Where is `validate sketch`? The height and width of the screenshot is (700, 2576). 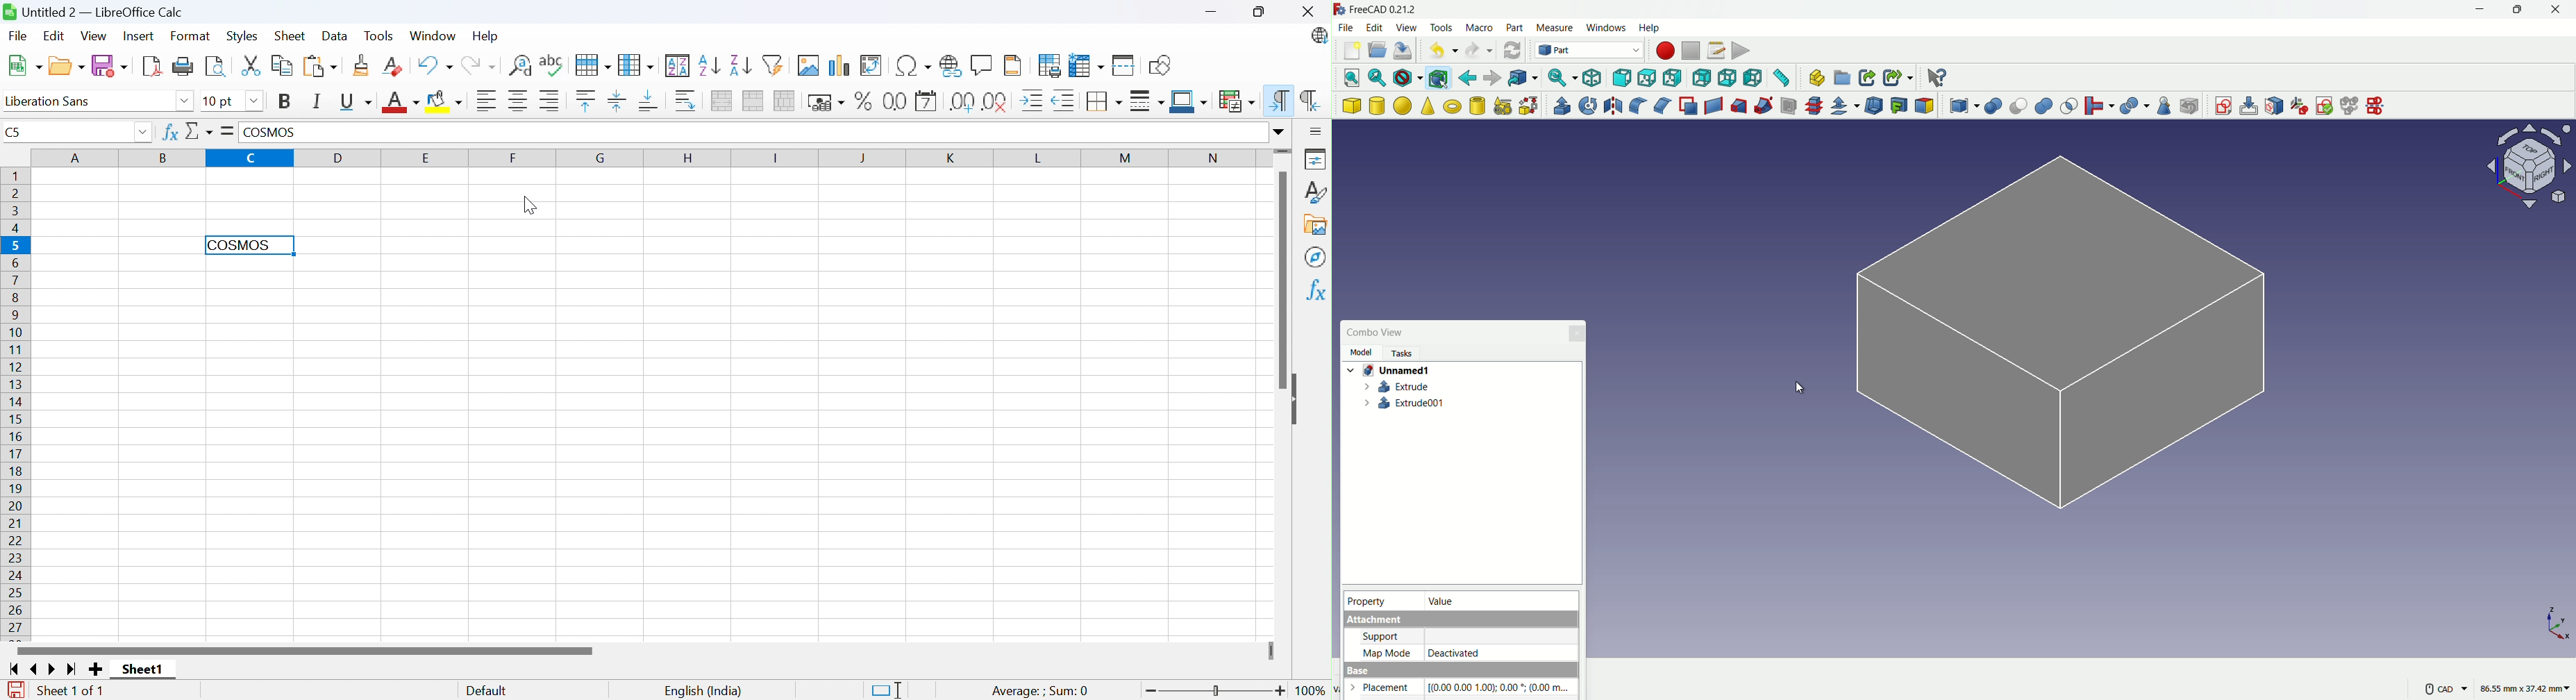 validate sketch is located at coordinates (2325, 106).